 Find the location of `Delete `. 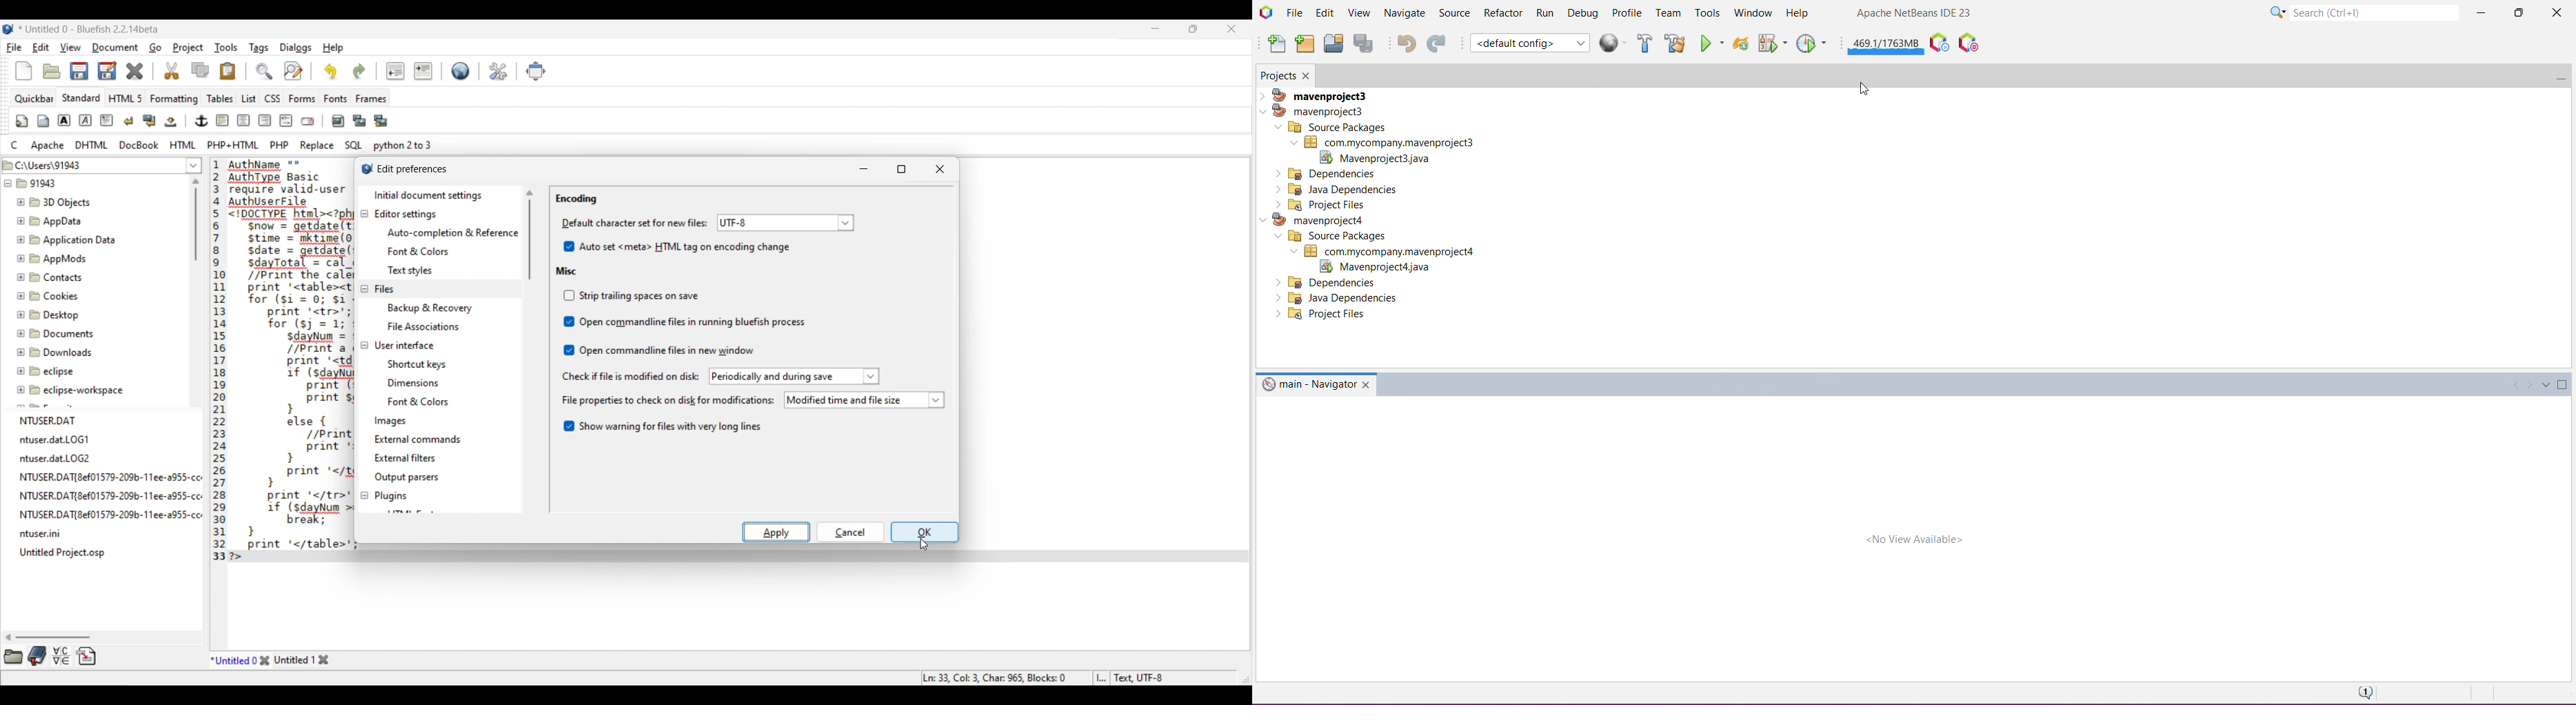

Delete  is located at coordinates (135, 71).